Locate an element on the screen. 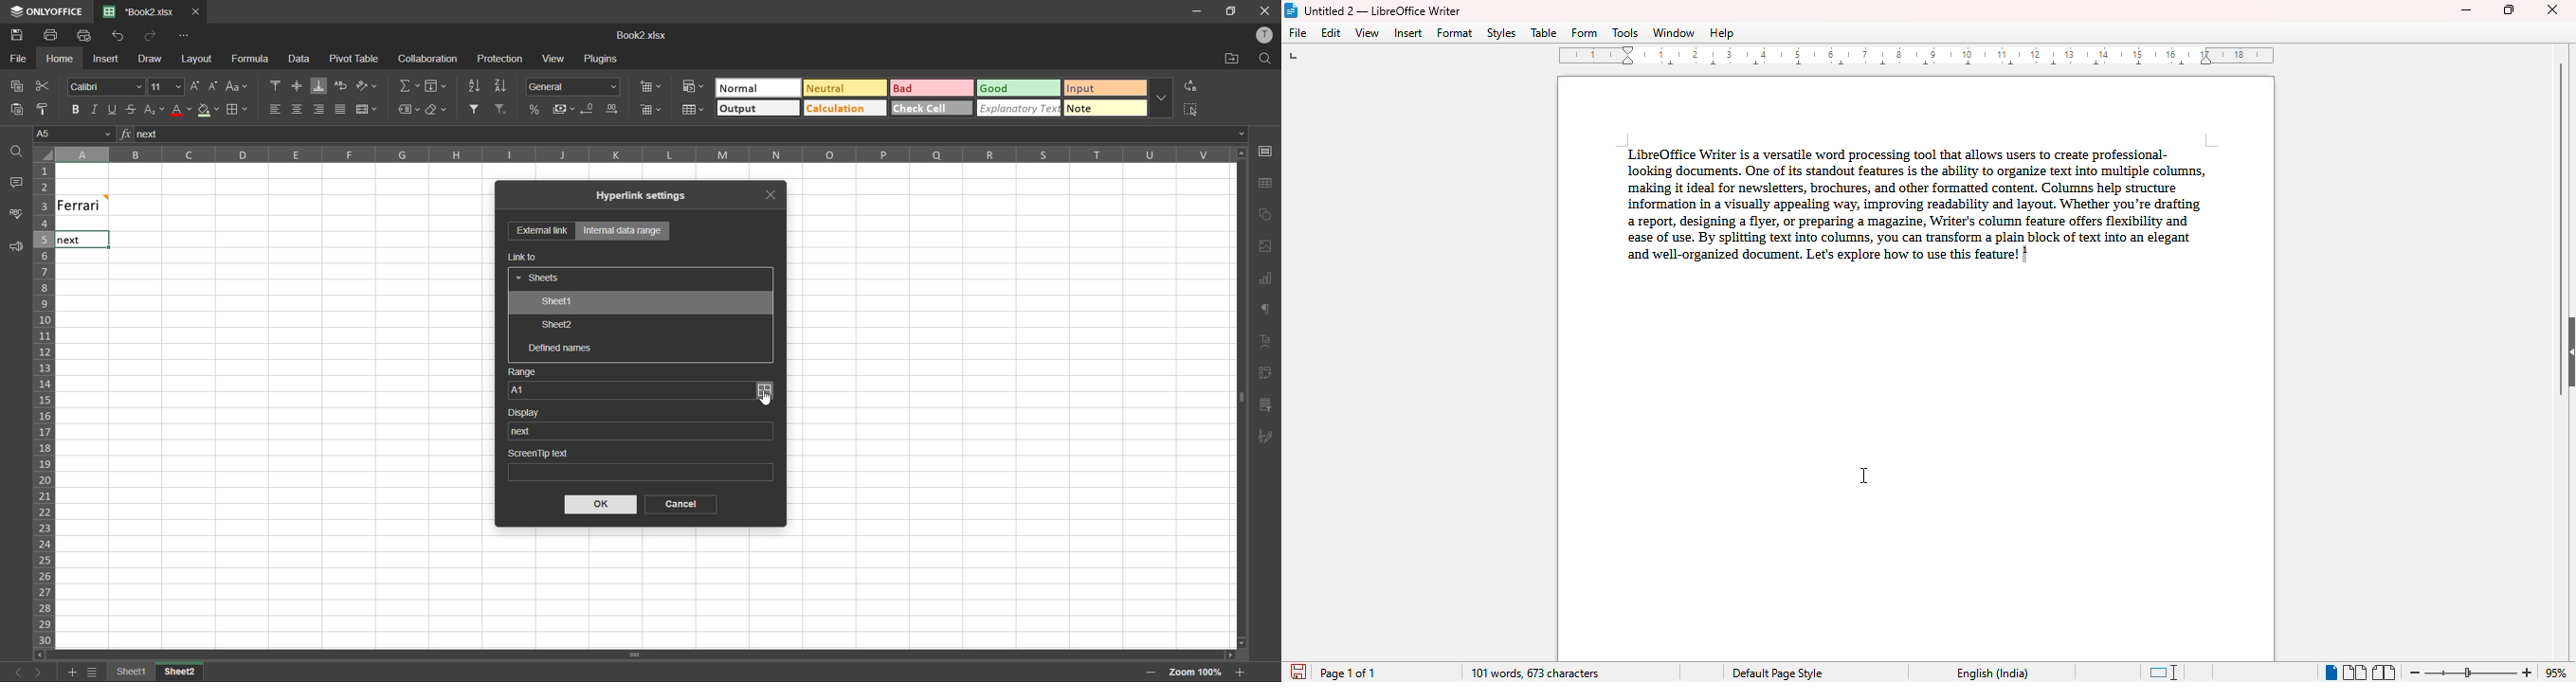  select range is located at coordinates (764, 390).